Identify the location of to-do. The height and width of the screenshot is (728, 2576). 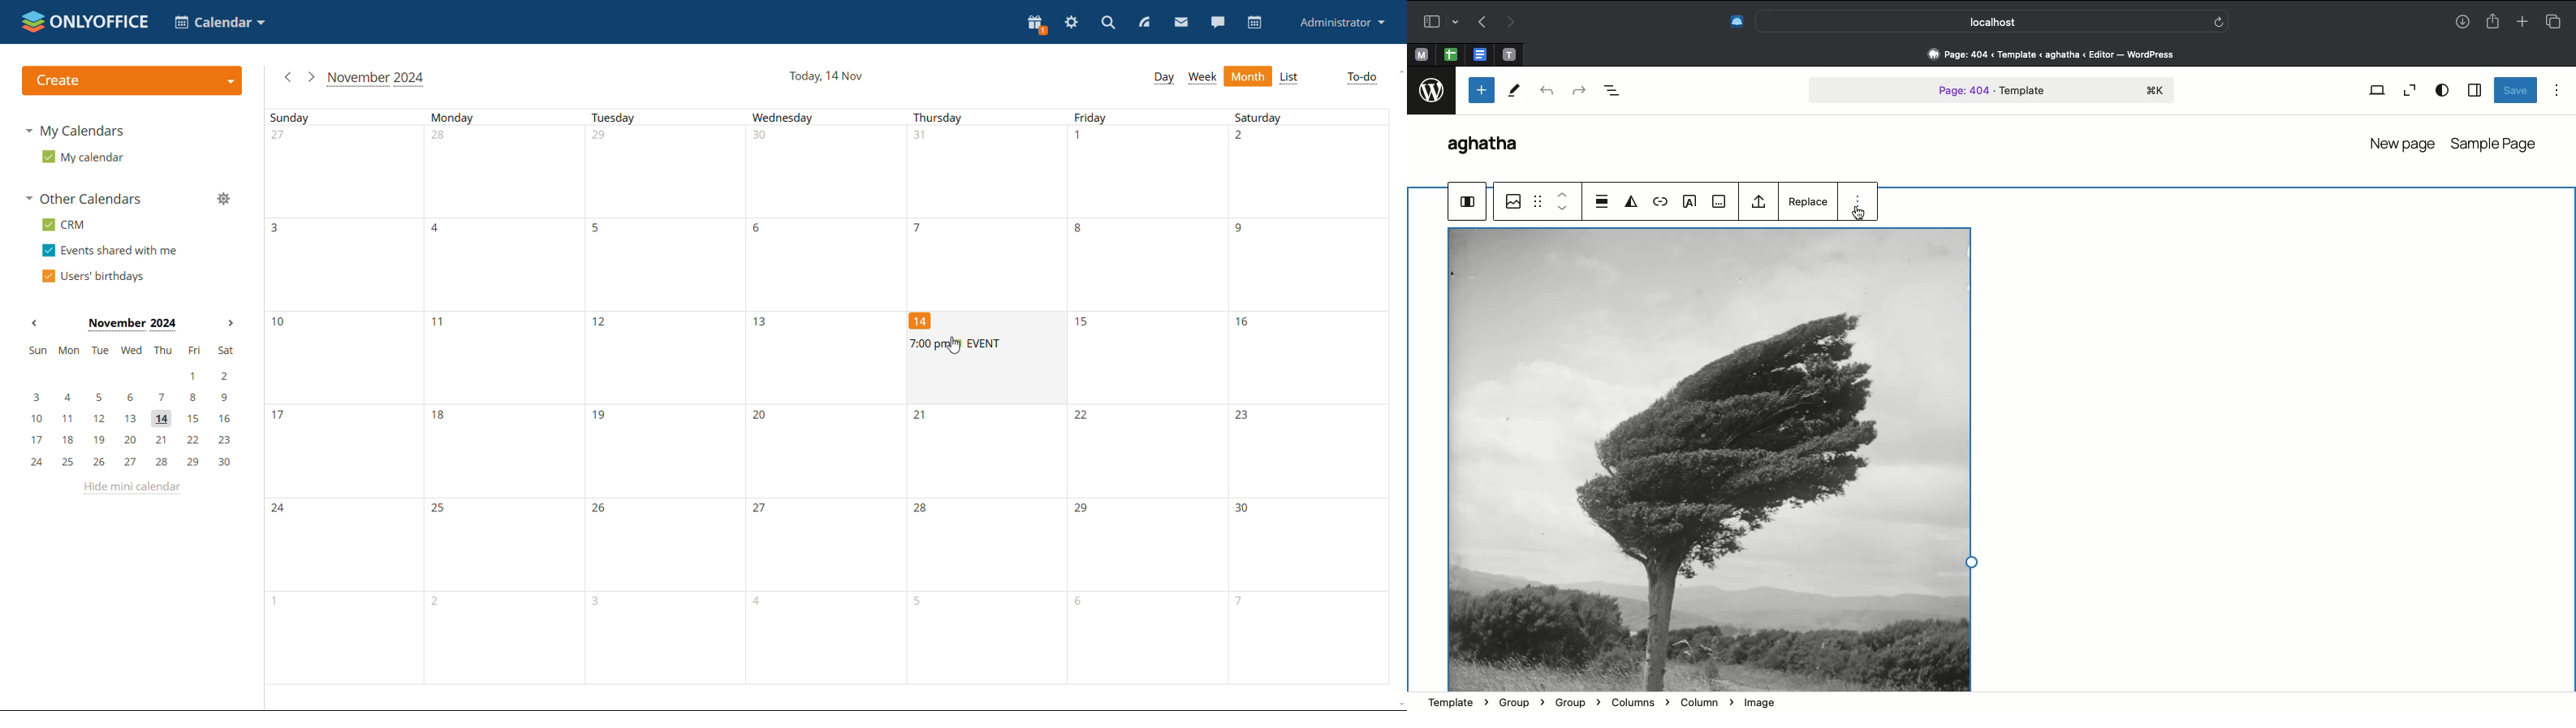
(1362, 78).